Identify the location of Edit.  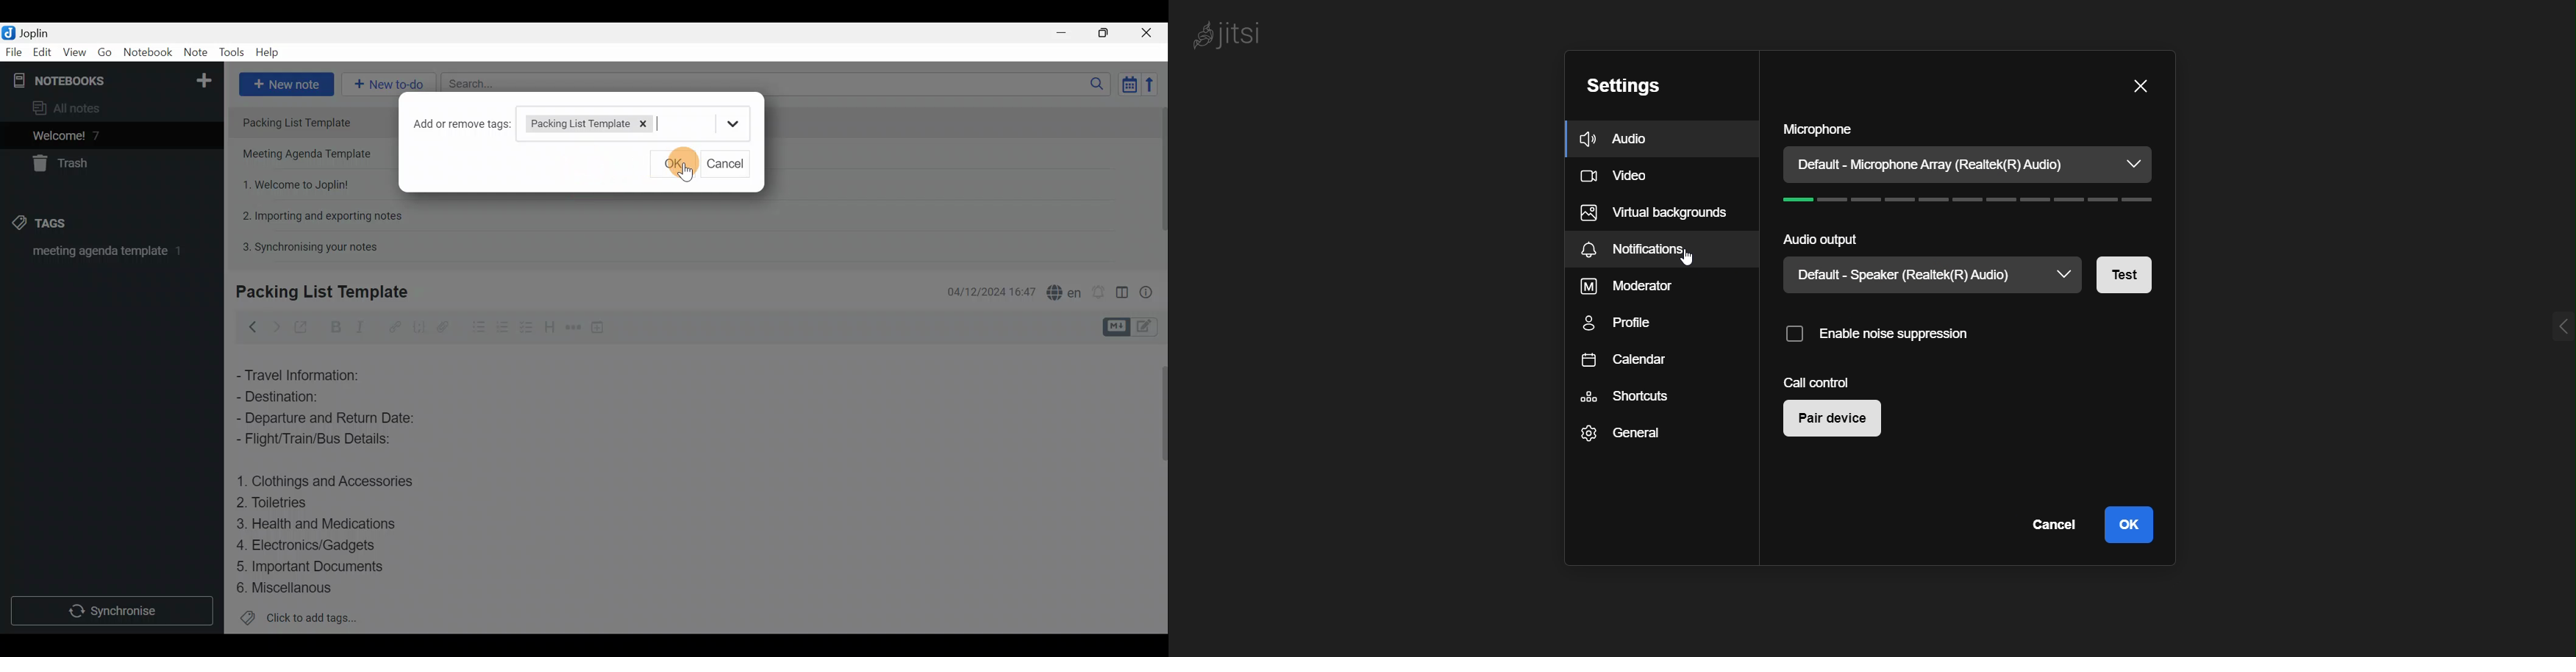
(40, 53).